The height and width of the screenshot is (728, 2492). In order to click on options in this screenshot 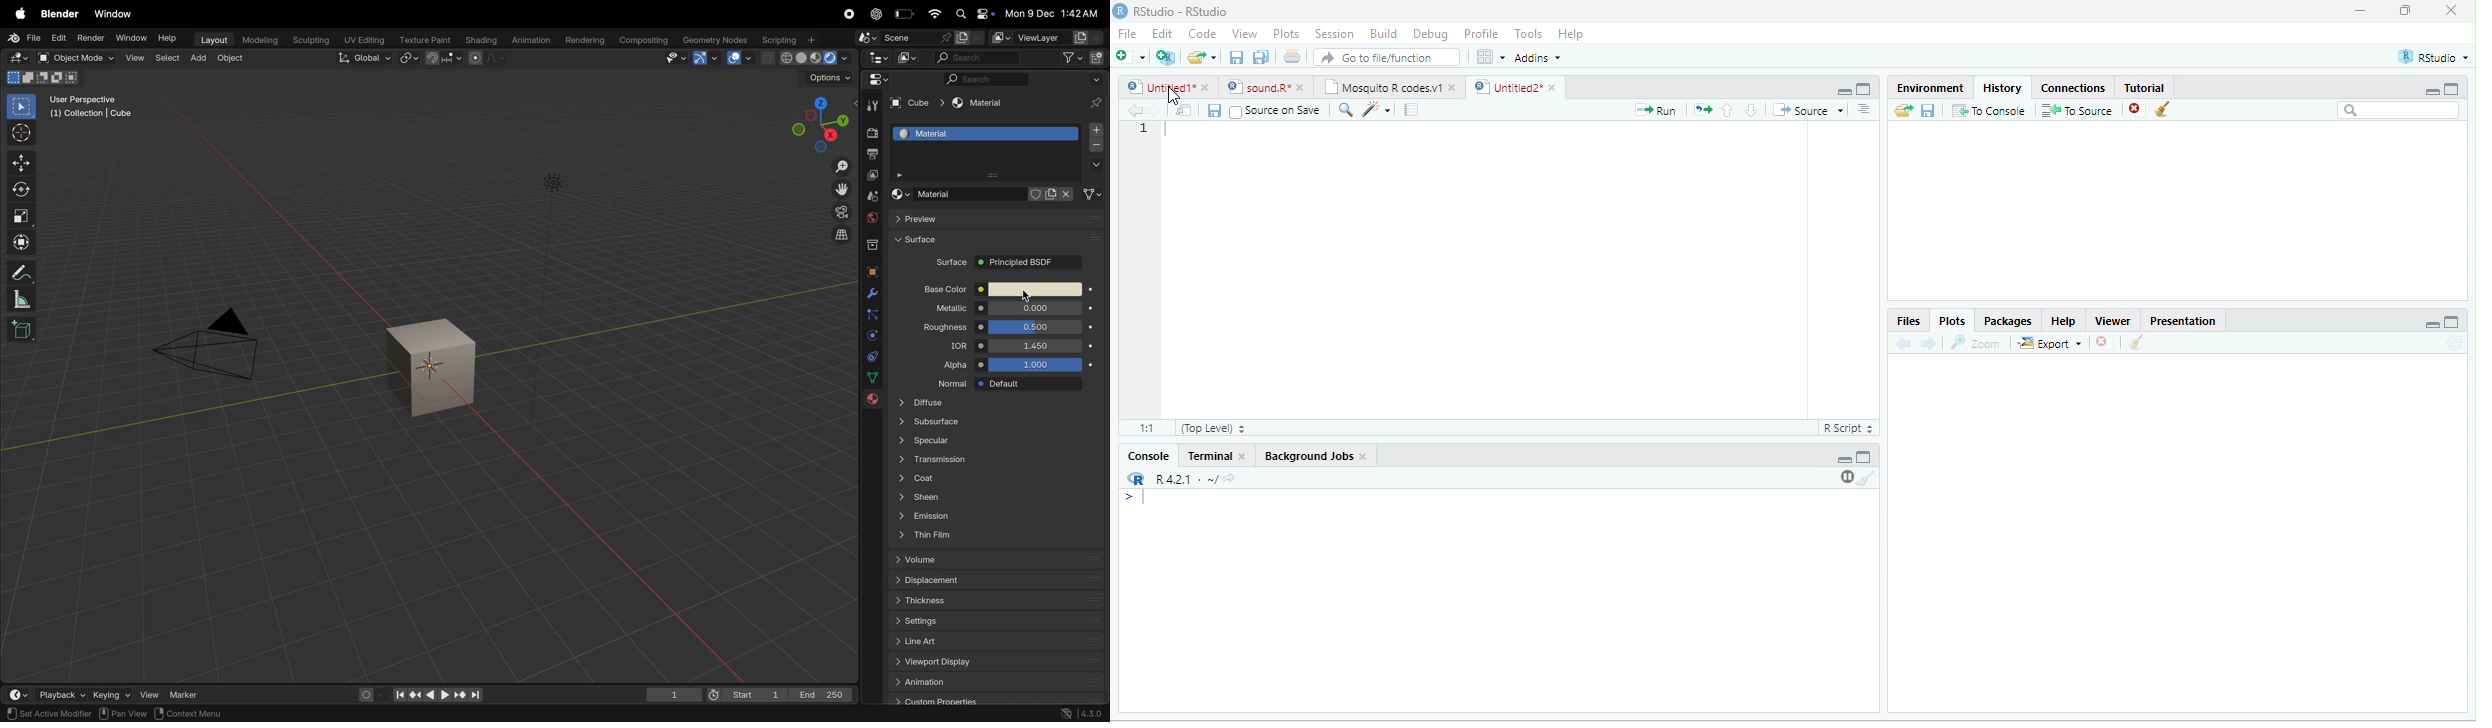, I will do `click(1864, 109)`.